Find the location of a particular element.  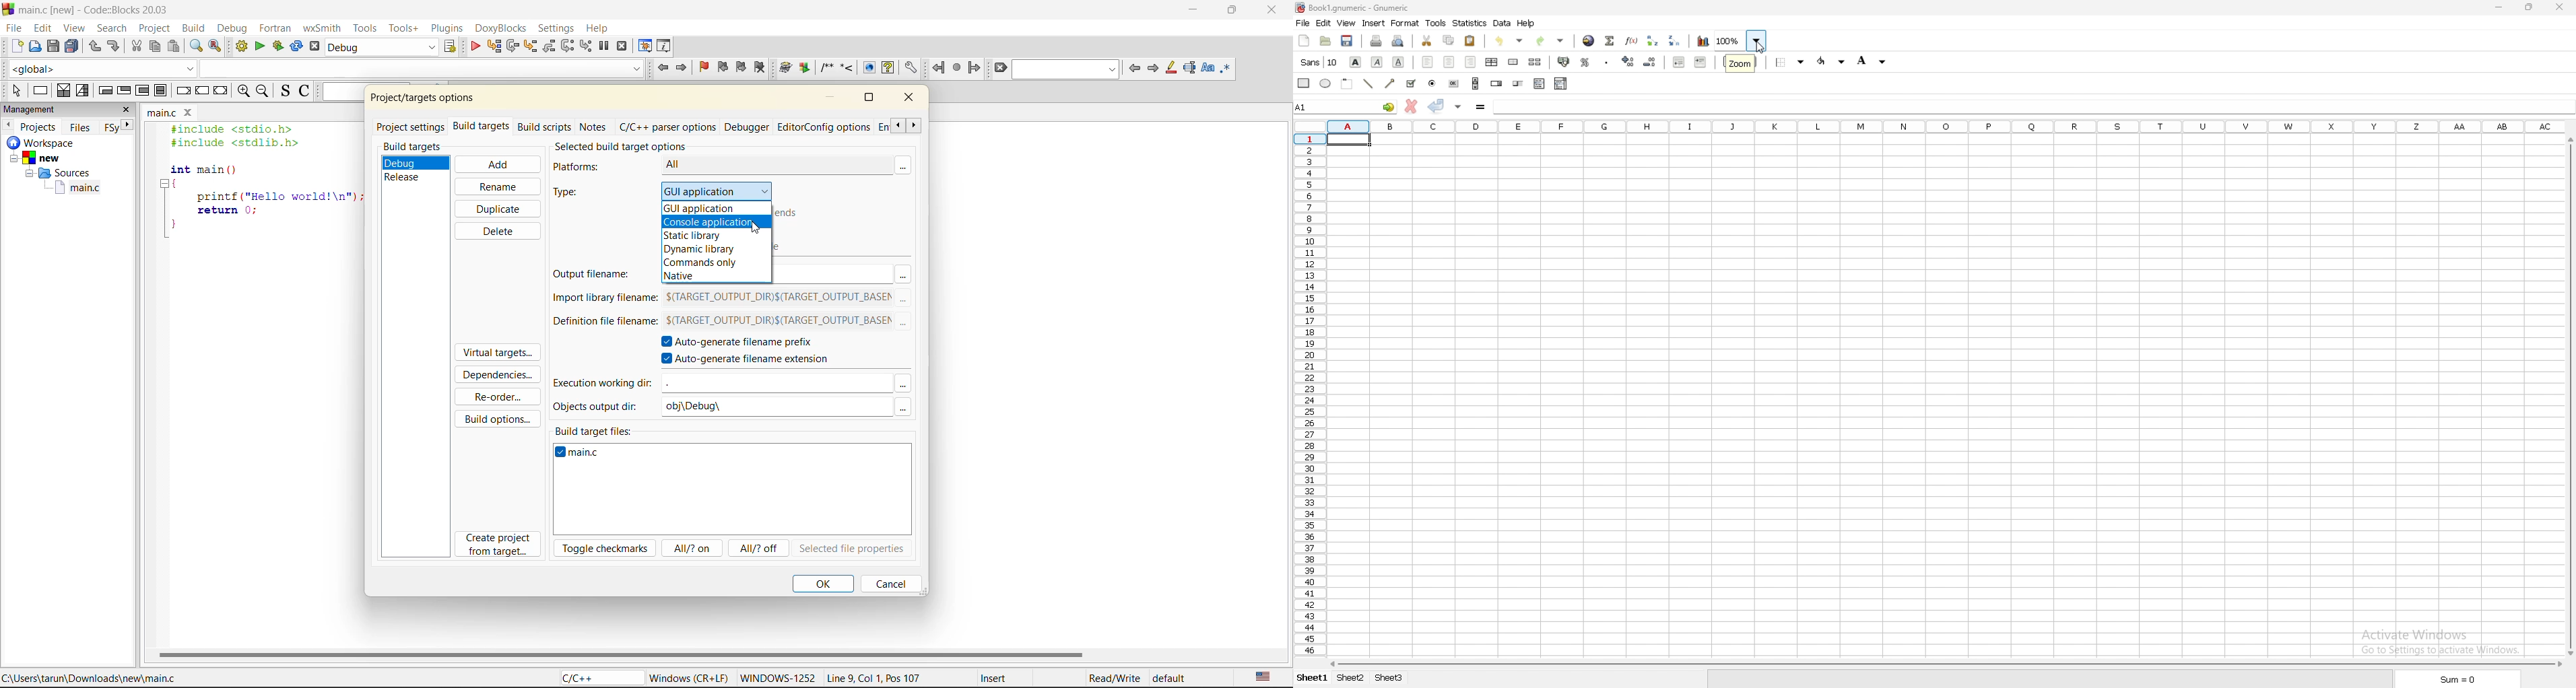

zoom out is located at coordinates (263, 92).